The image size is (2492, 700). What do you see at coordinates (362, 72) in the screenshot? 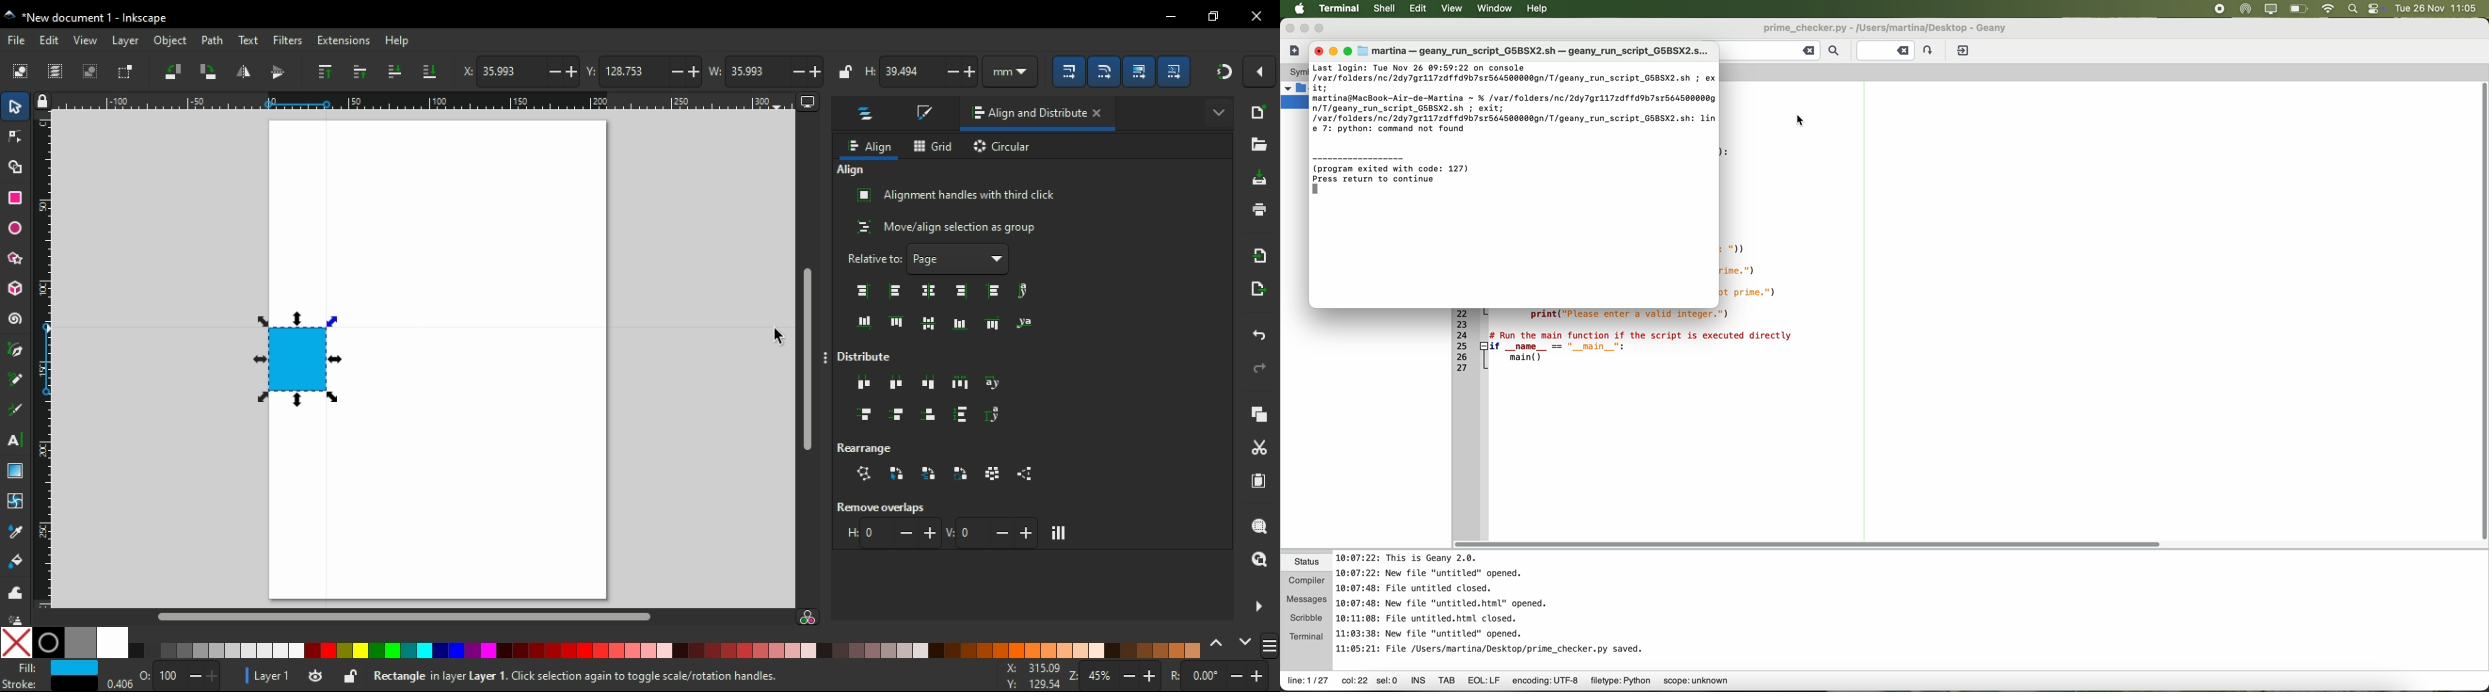
I see `raise` at bounding box center [362, 72].